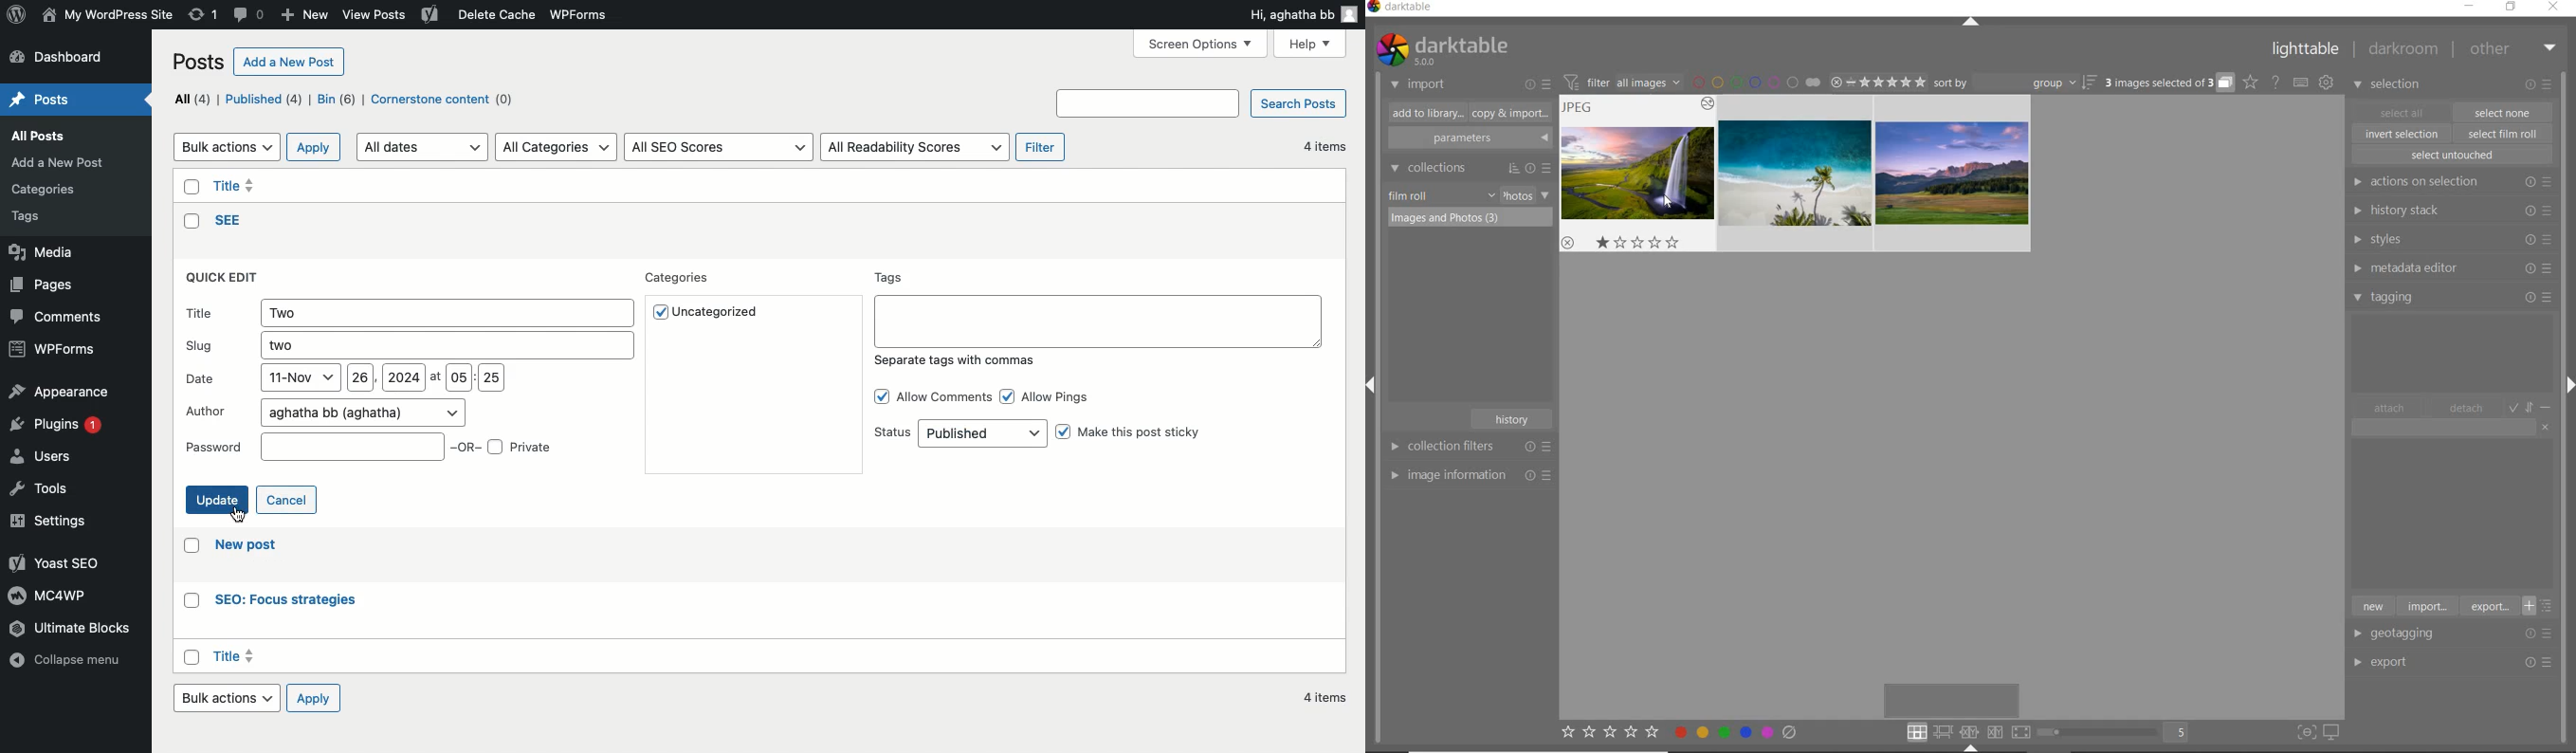  I want to click on WPForms, so click(53, 348).